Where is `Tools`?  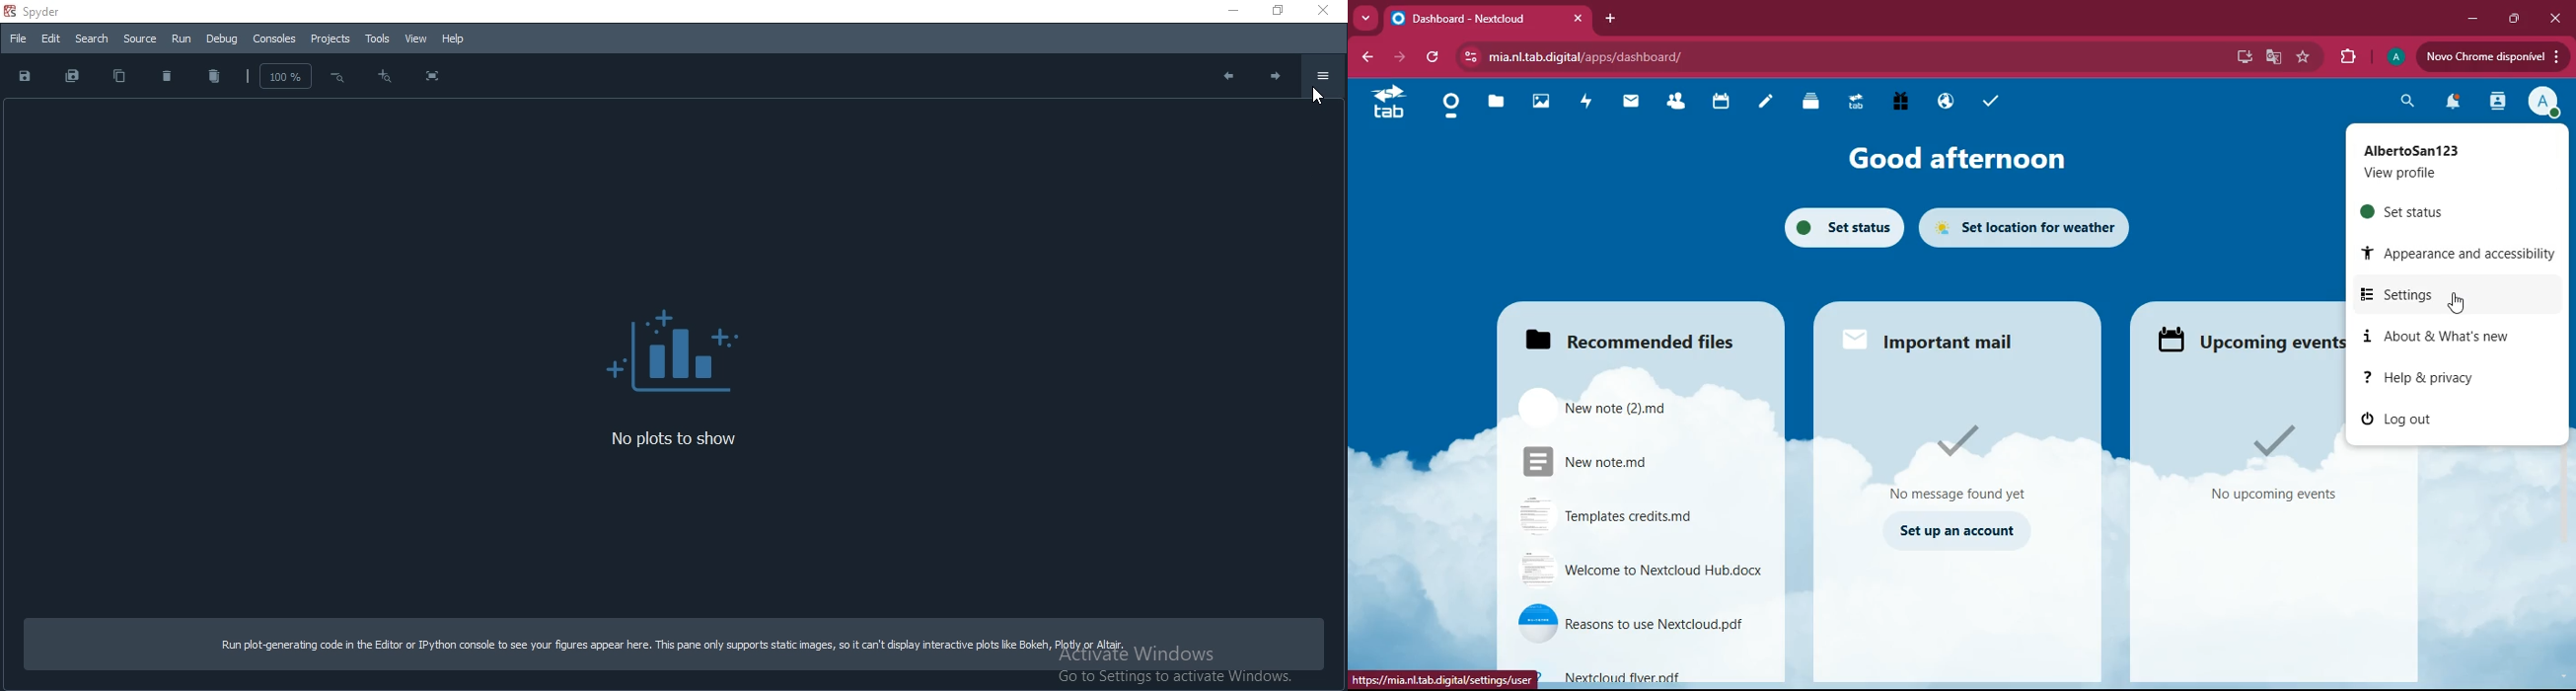
Tools is located at coordinates (376, 38).